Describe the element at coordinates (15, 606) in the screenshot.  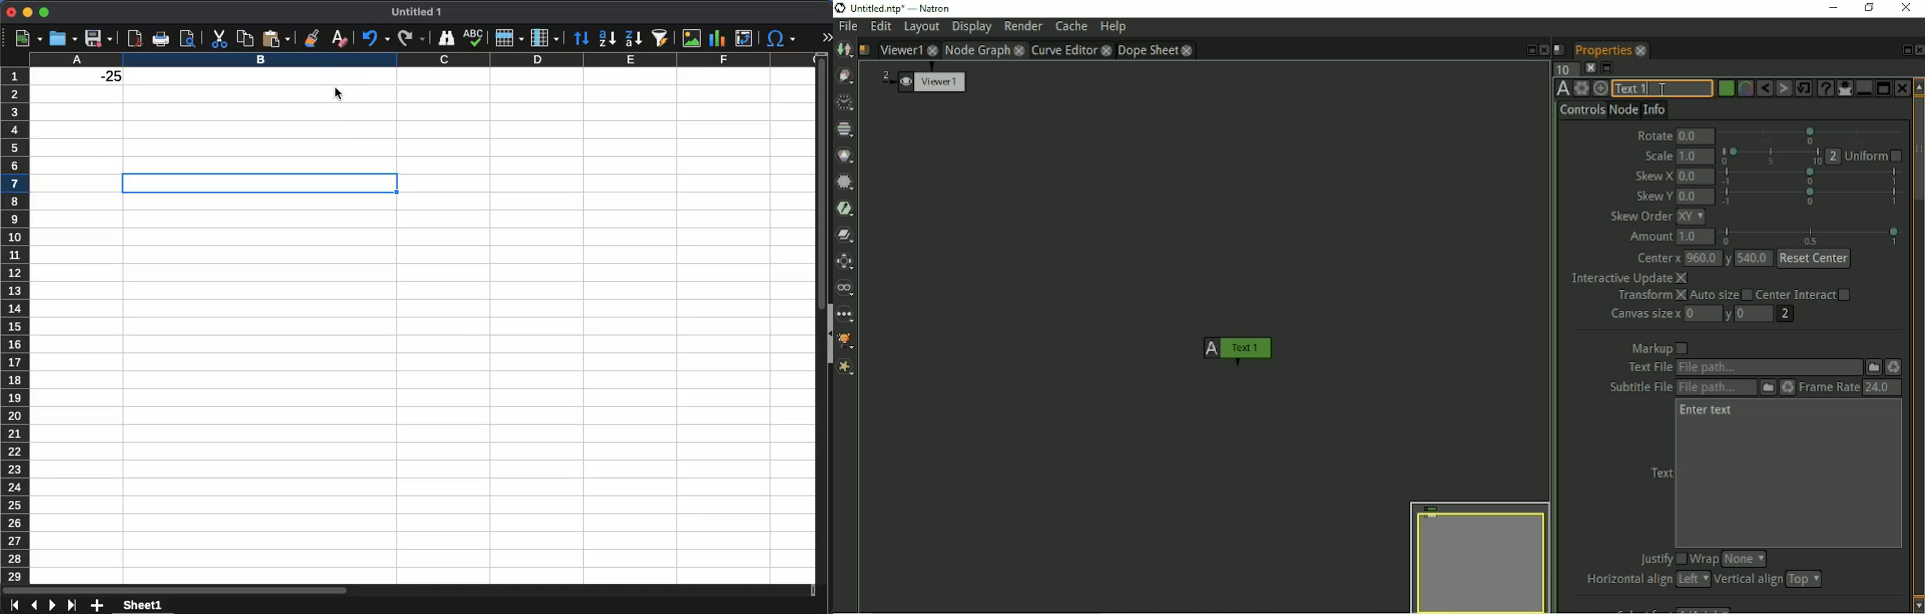
I see `first sheet` at that location.